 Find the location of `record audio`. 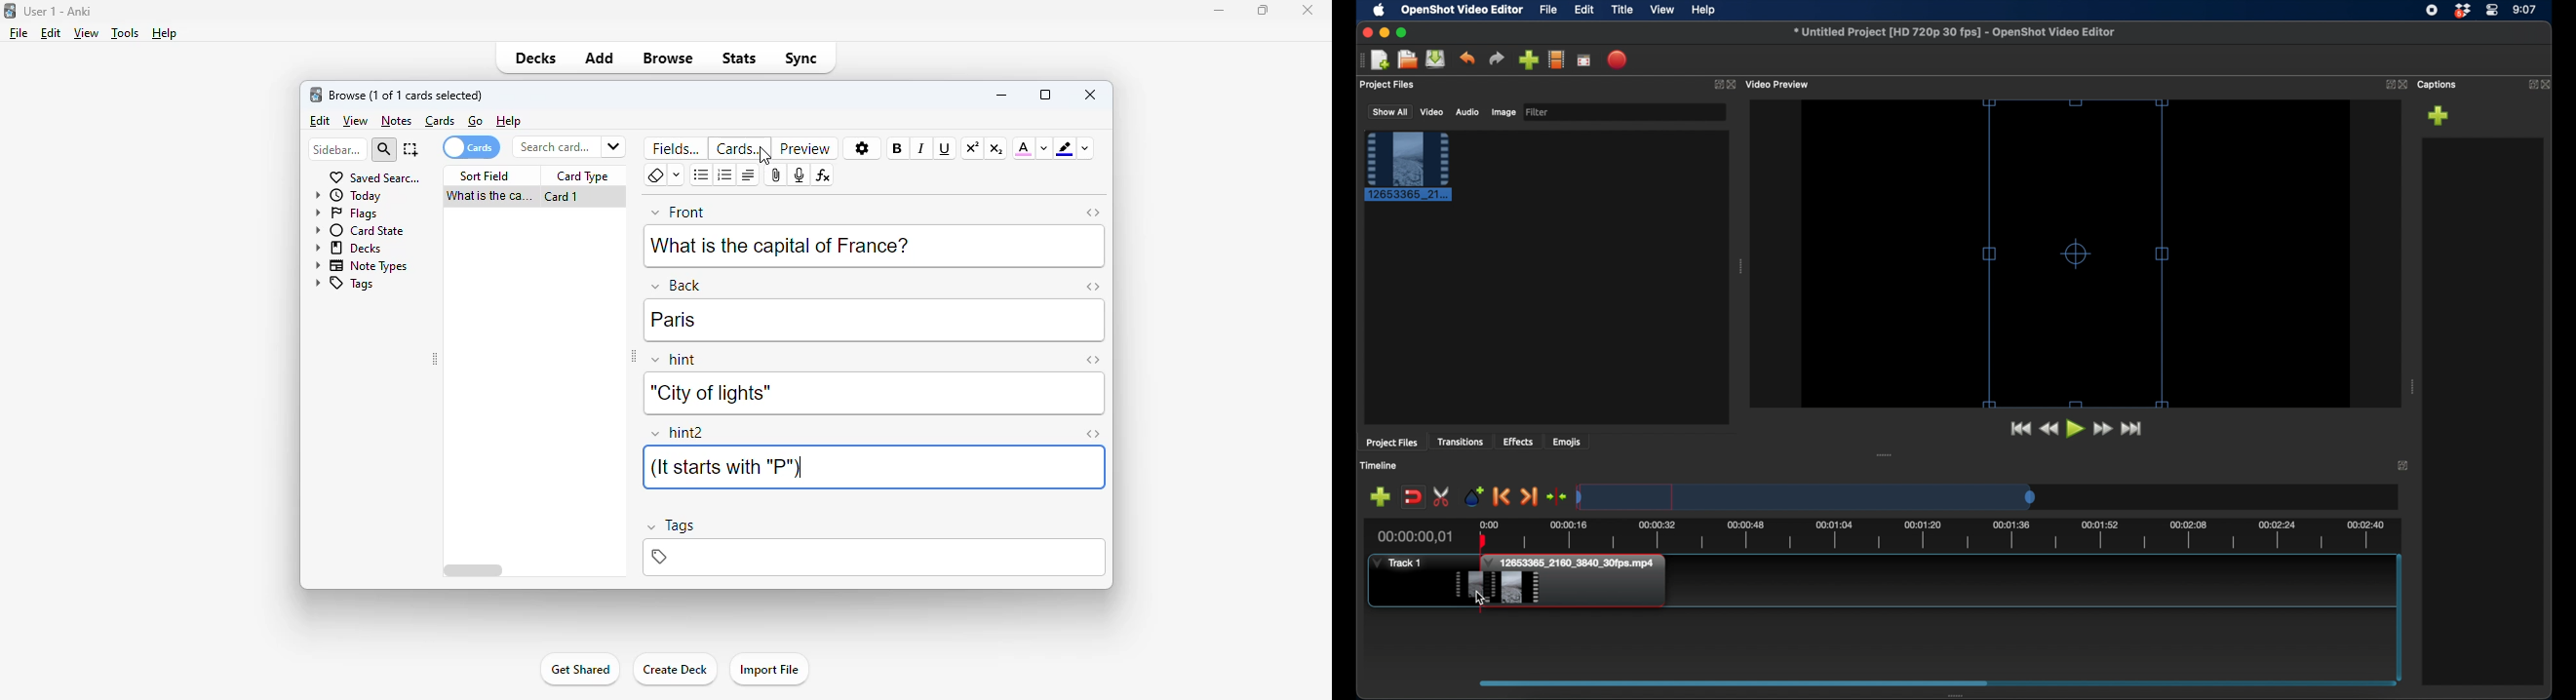

record audio is located at coordinates (799, 175).